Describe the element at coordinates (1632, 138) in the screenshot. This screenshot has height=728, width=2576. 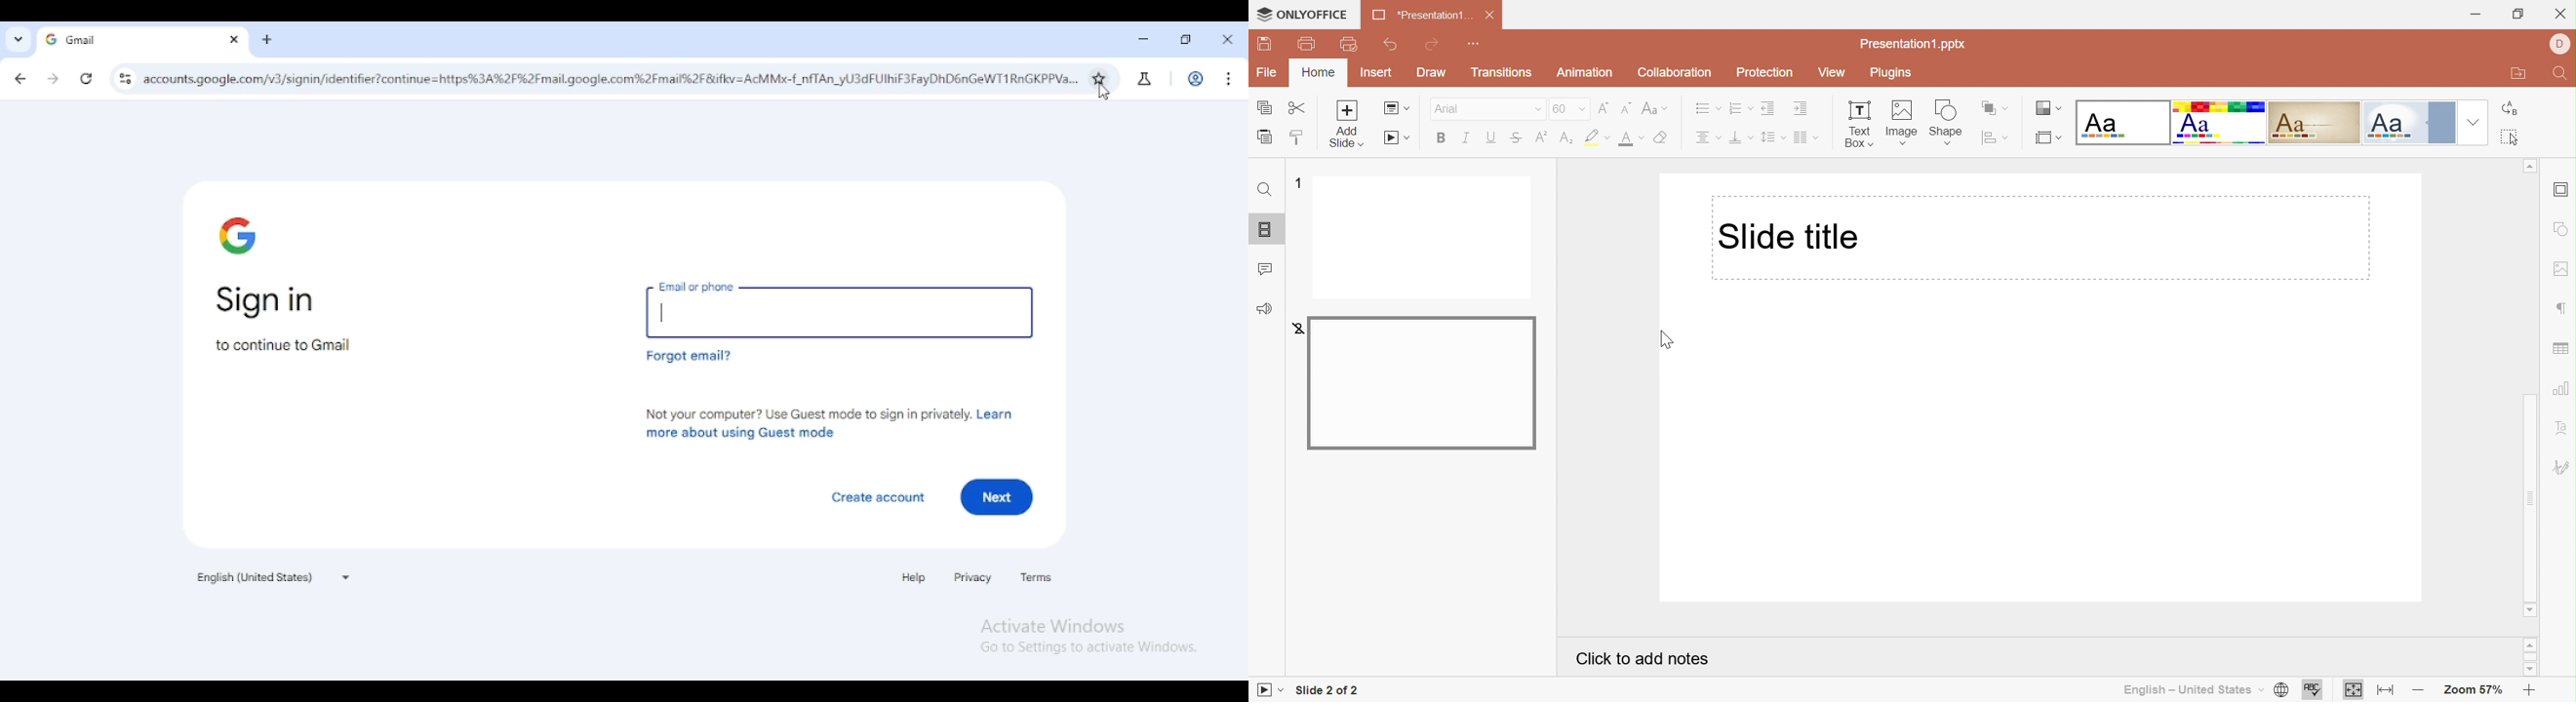
I see `Font color` at that location.